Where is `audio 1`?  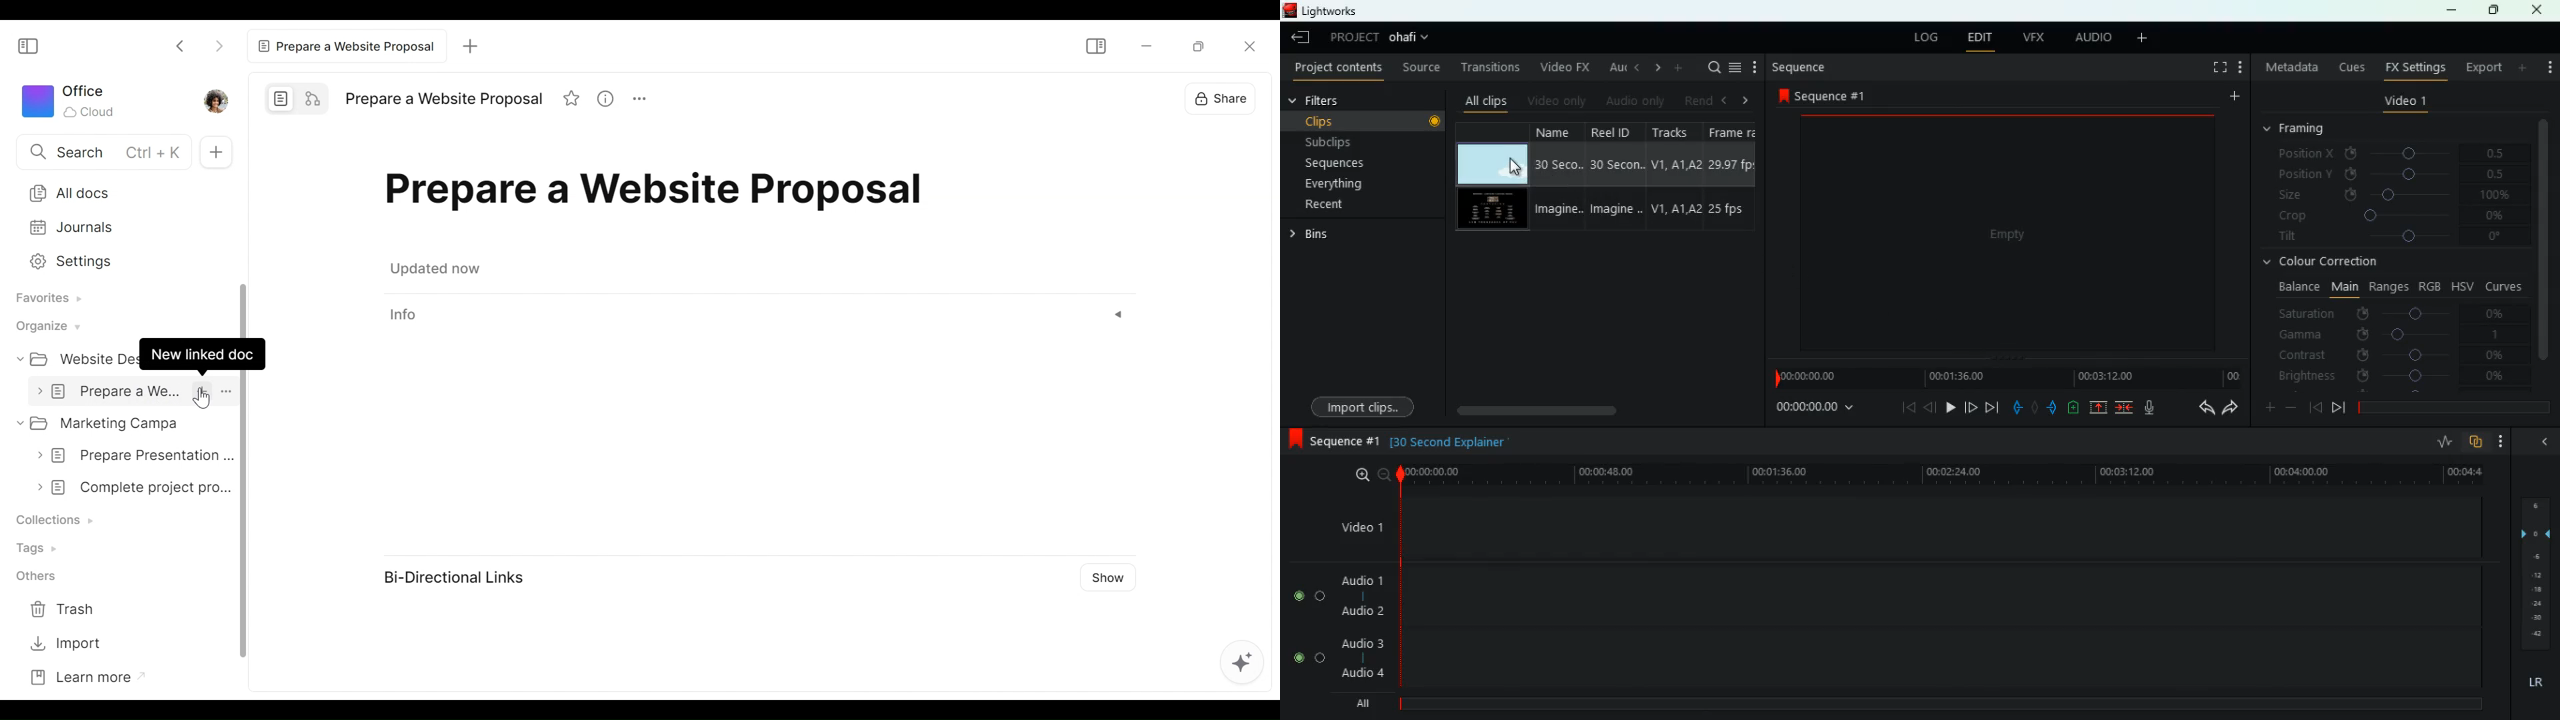 audio 1 is located at coordinates (1365, 580).